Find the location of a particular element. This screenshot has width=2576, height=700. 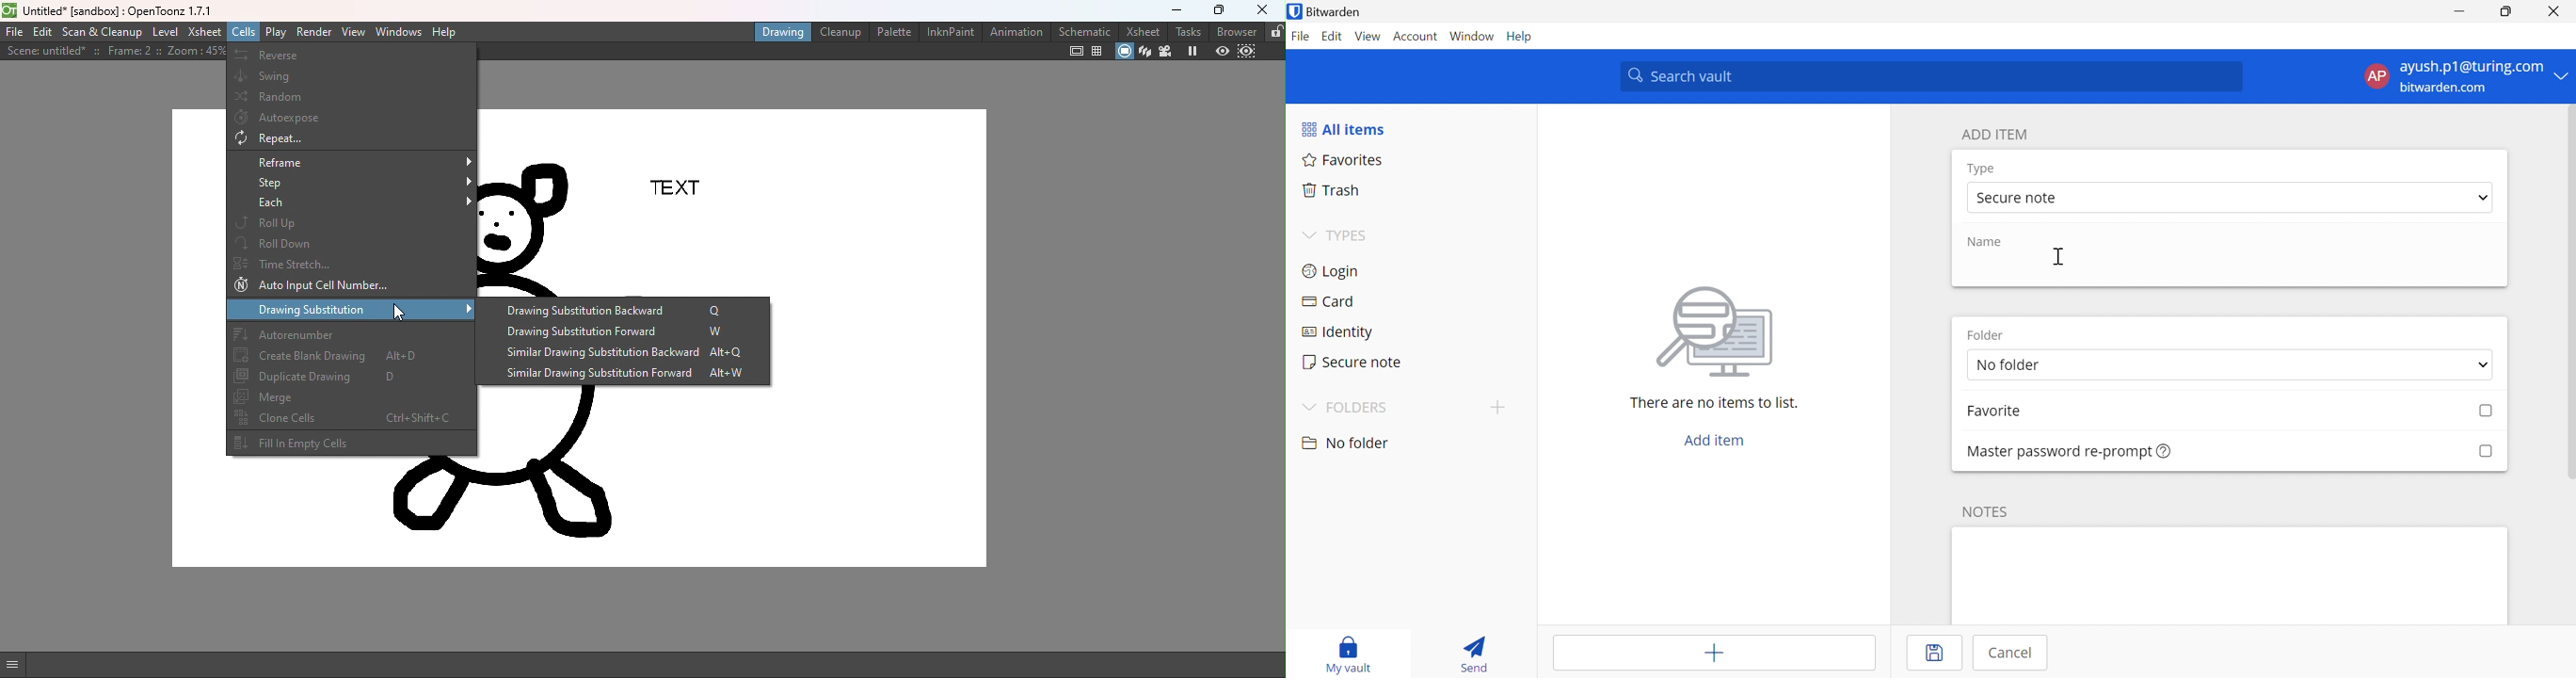

Close is located at coordinates (2553, 11).